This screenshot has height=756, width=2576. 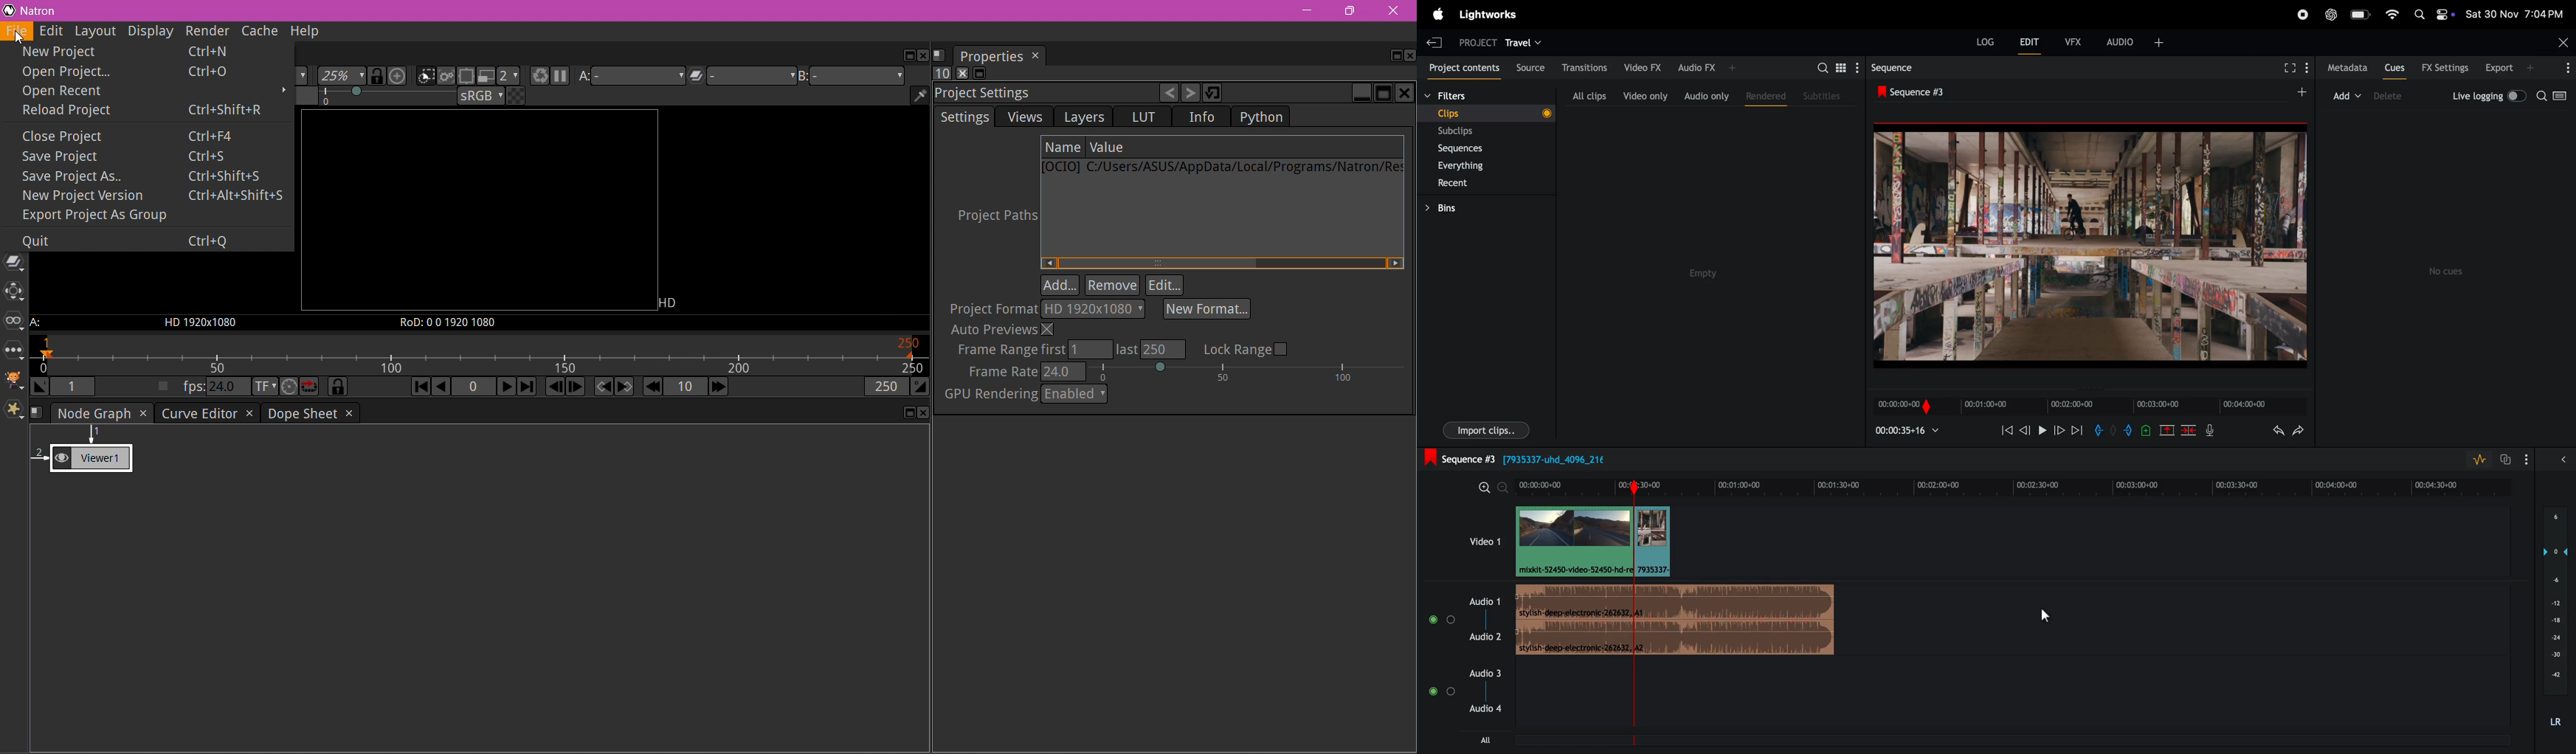 What do you see at coordinates (2449, 271) in the screenshot?
I see `no cues` at bounding box center [2449, 271].